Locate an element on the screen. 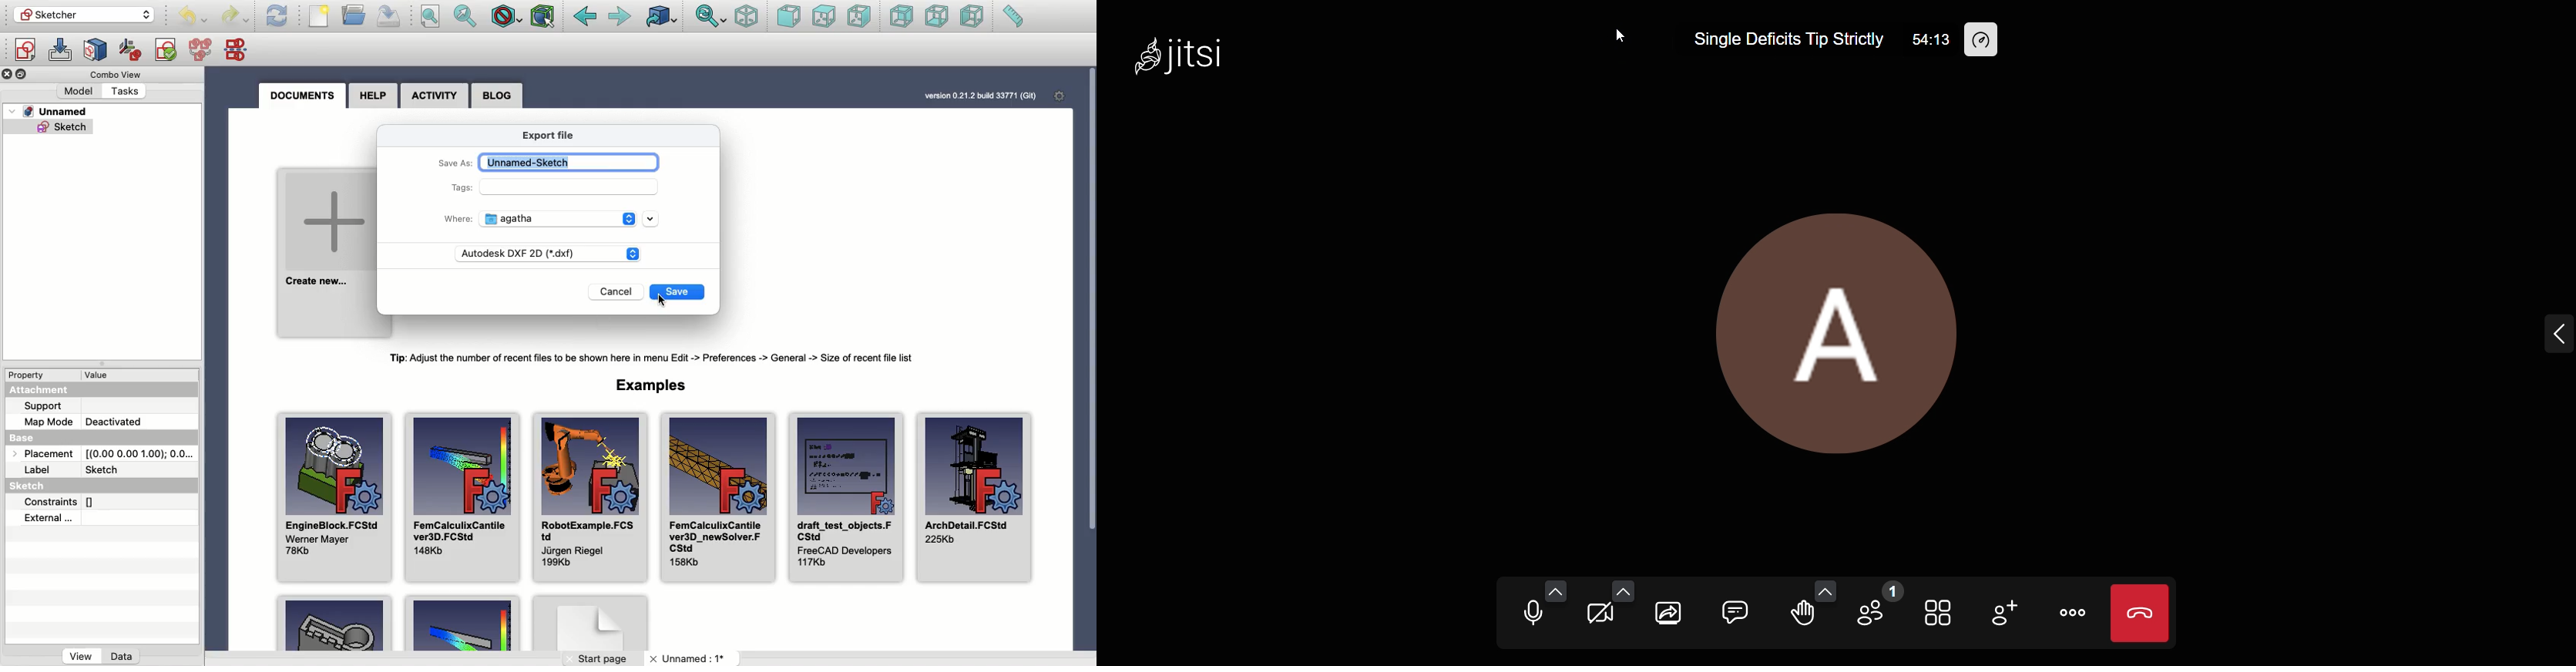 The width and height of the screenshot is (2576, 672). Draw style is located at coordinates (508, 16).